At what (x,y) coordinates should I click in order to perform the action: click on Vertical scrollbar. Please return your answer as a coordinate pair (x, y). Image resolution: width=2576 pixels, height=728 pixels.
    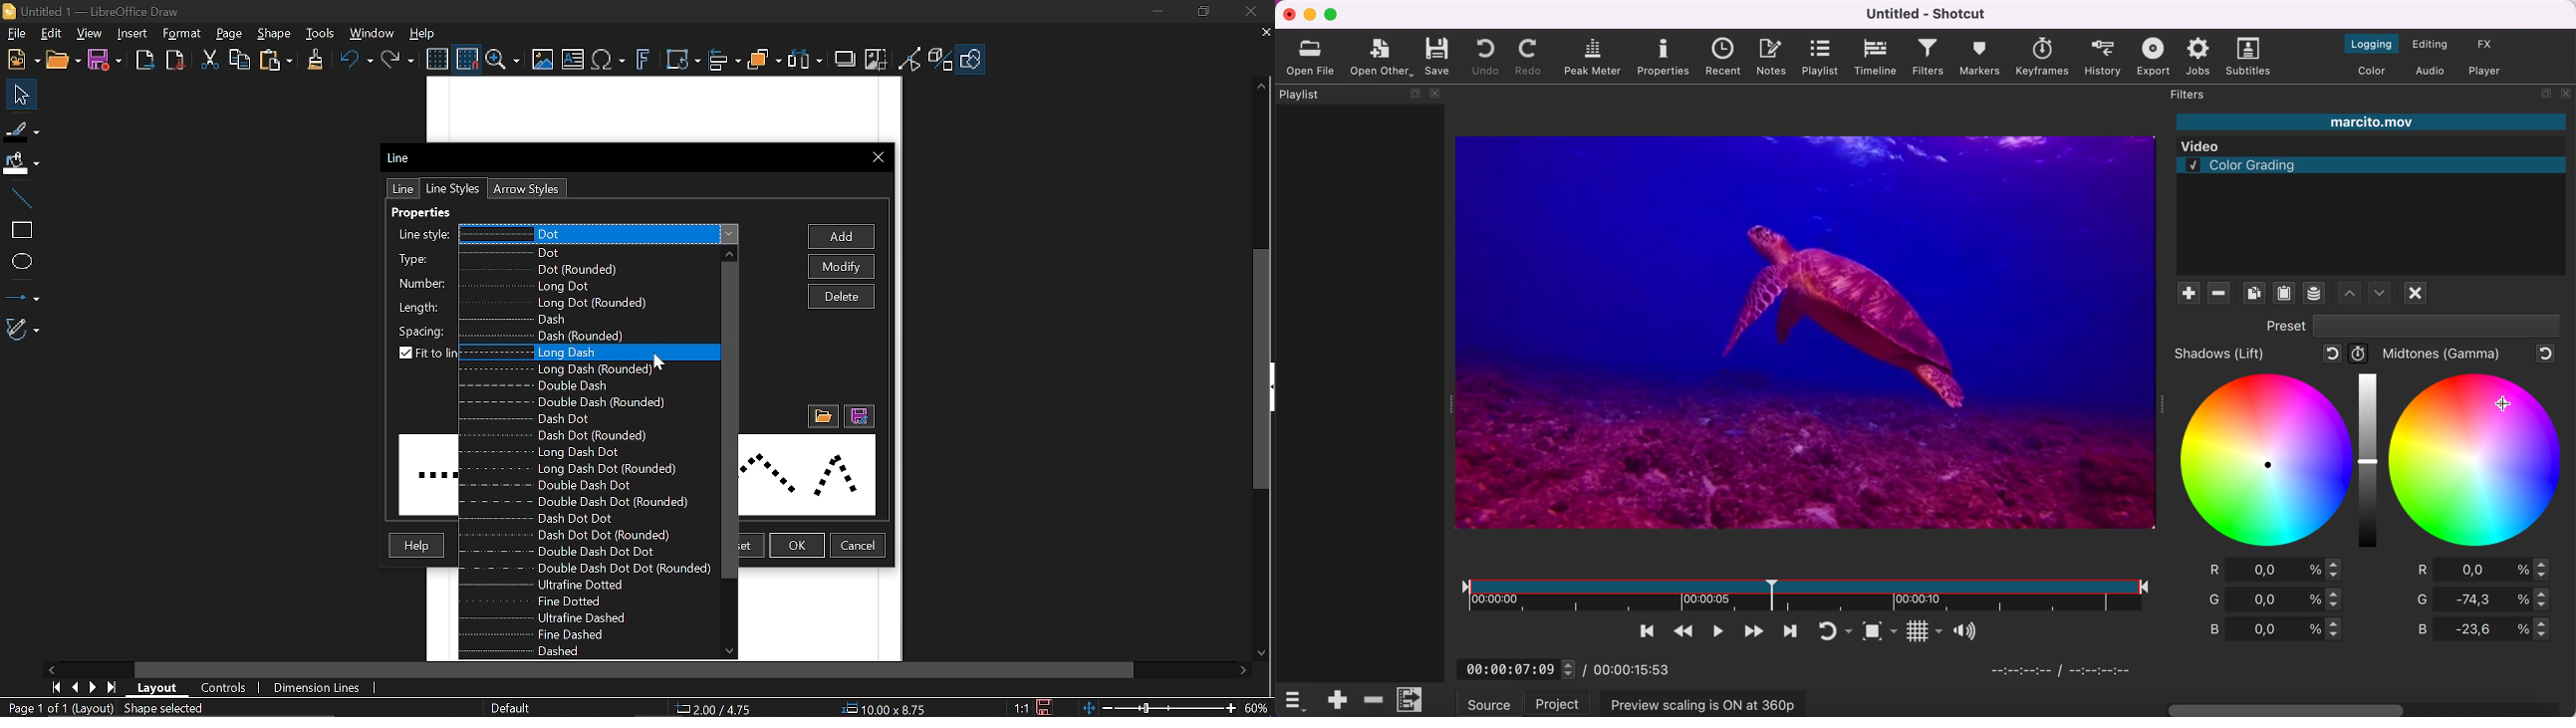
    Looking at the image, I should click on (1266, 369).